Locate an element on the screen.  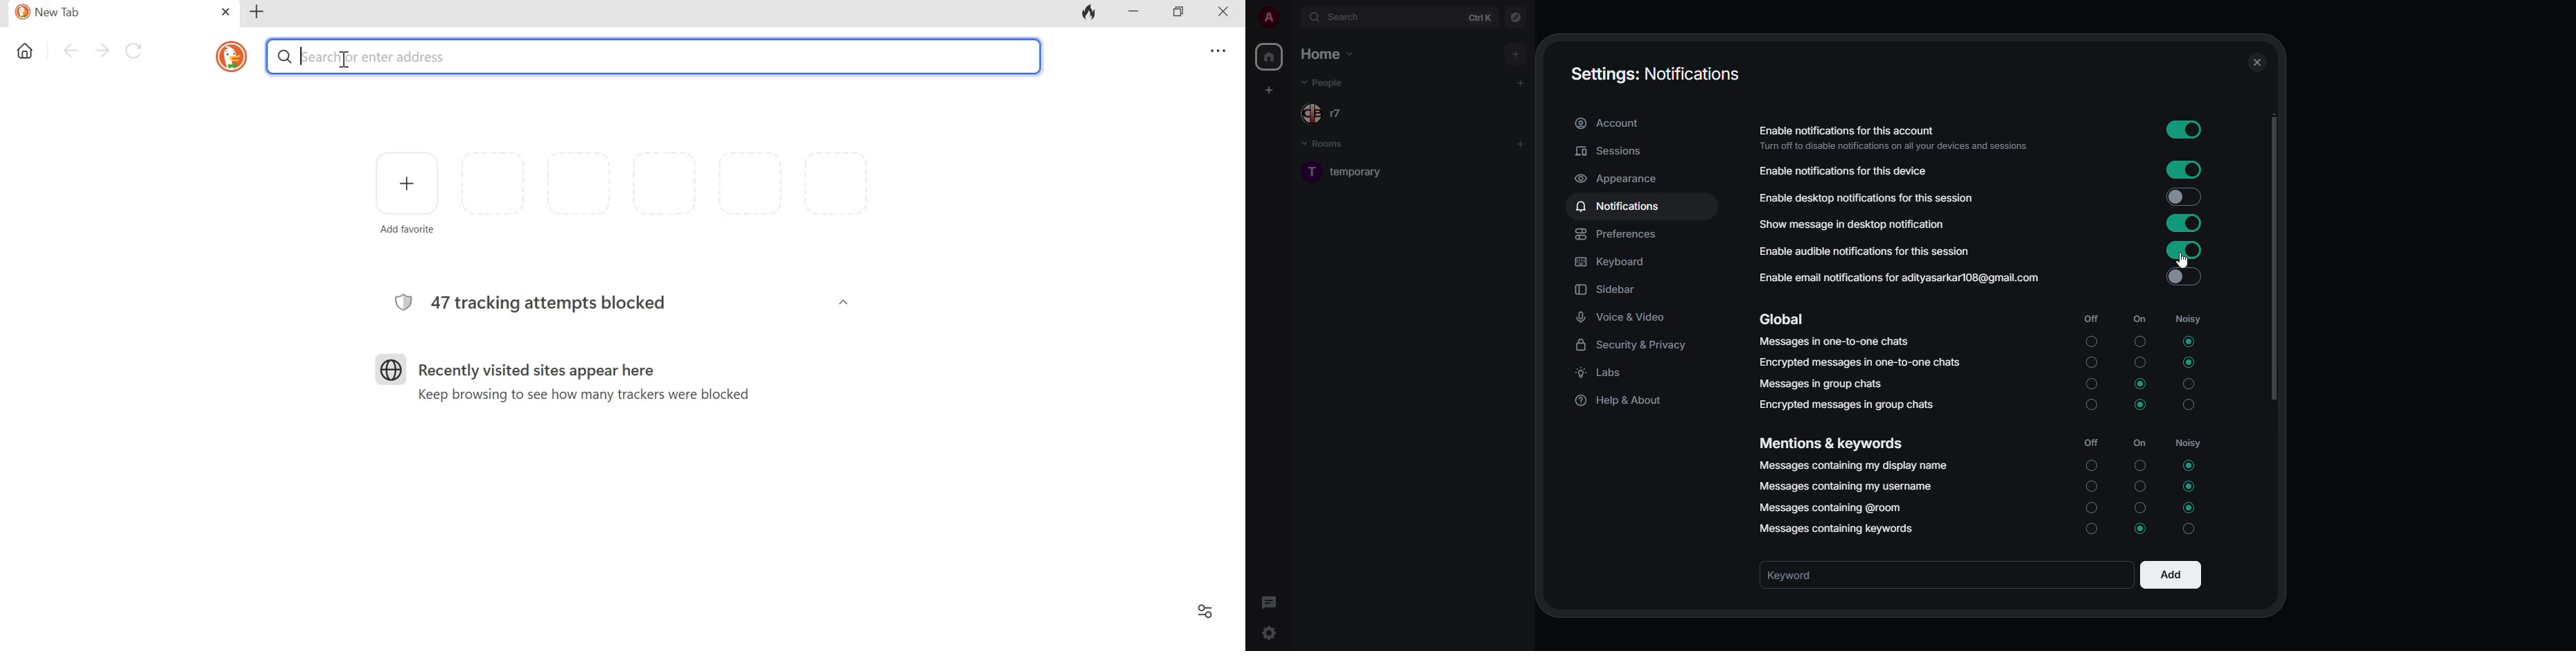
Reload this page is located at coordinates (137, 51).